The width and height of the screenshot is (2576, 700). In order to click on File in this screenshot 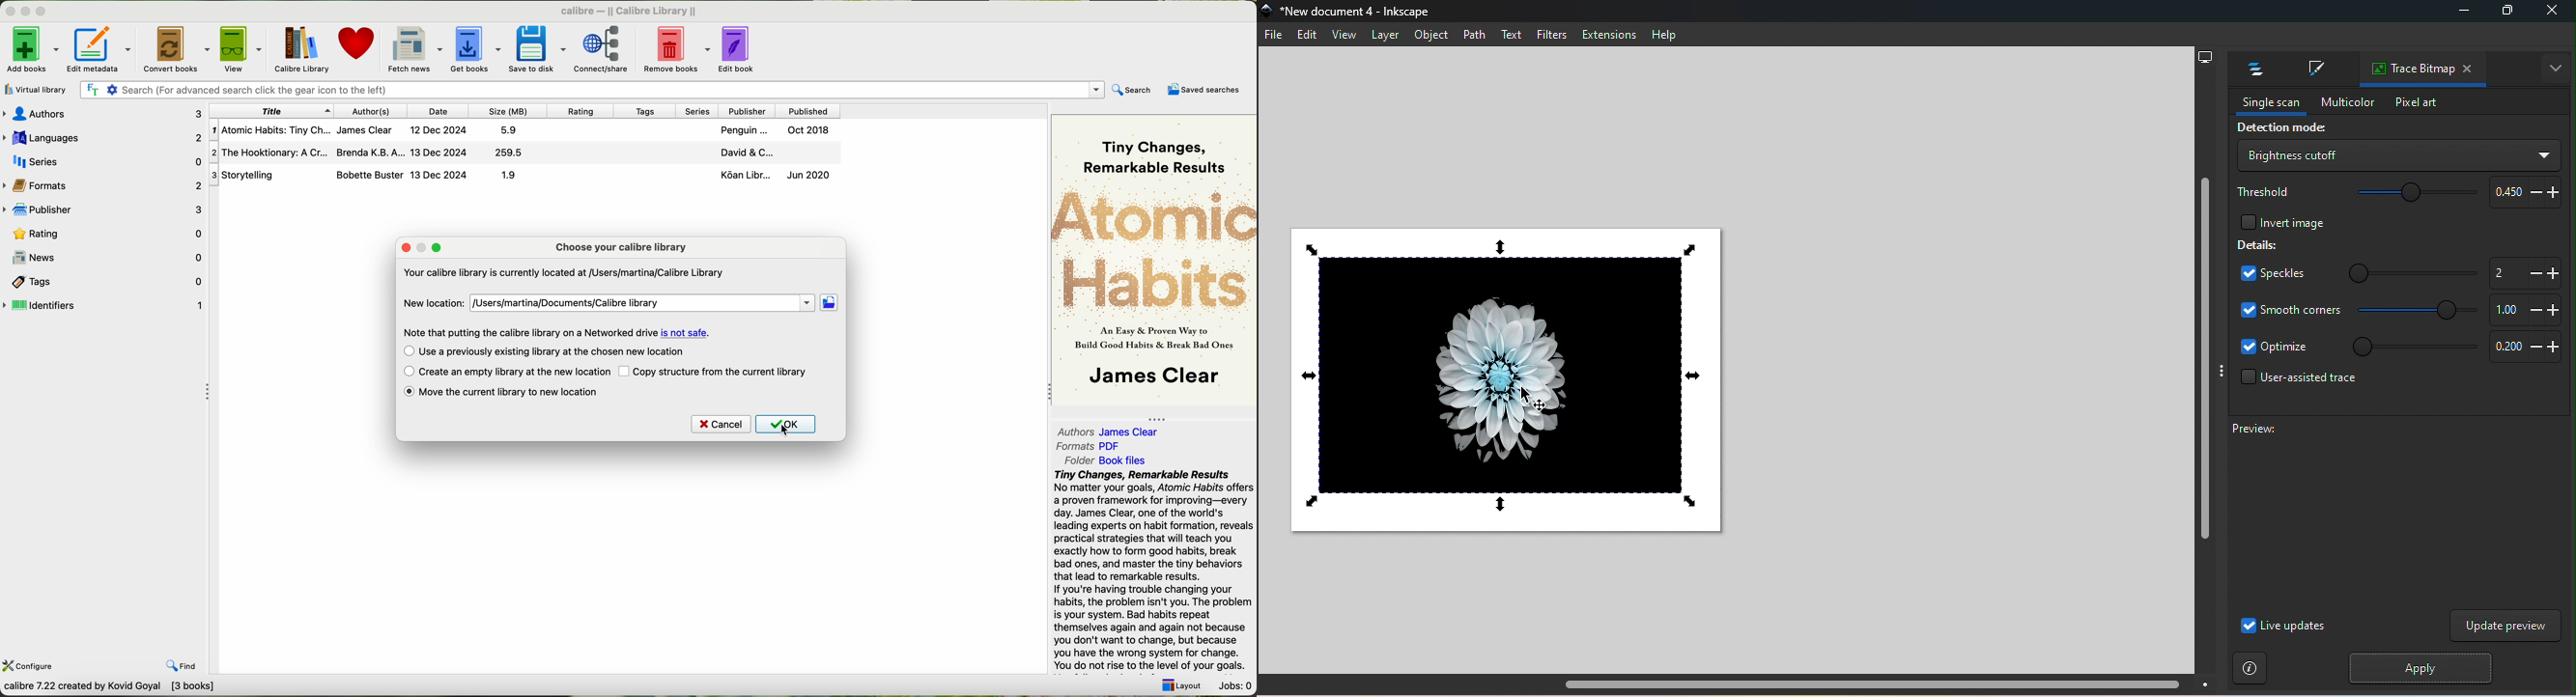, I will do `click(1276, 38)`.